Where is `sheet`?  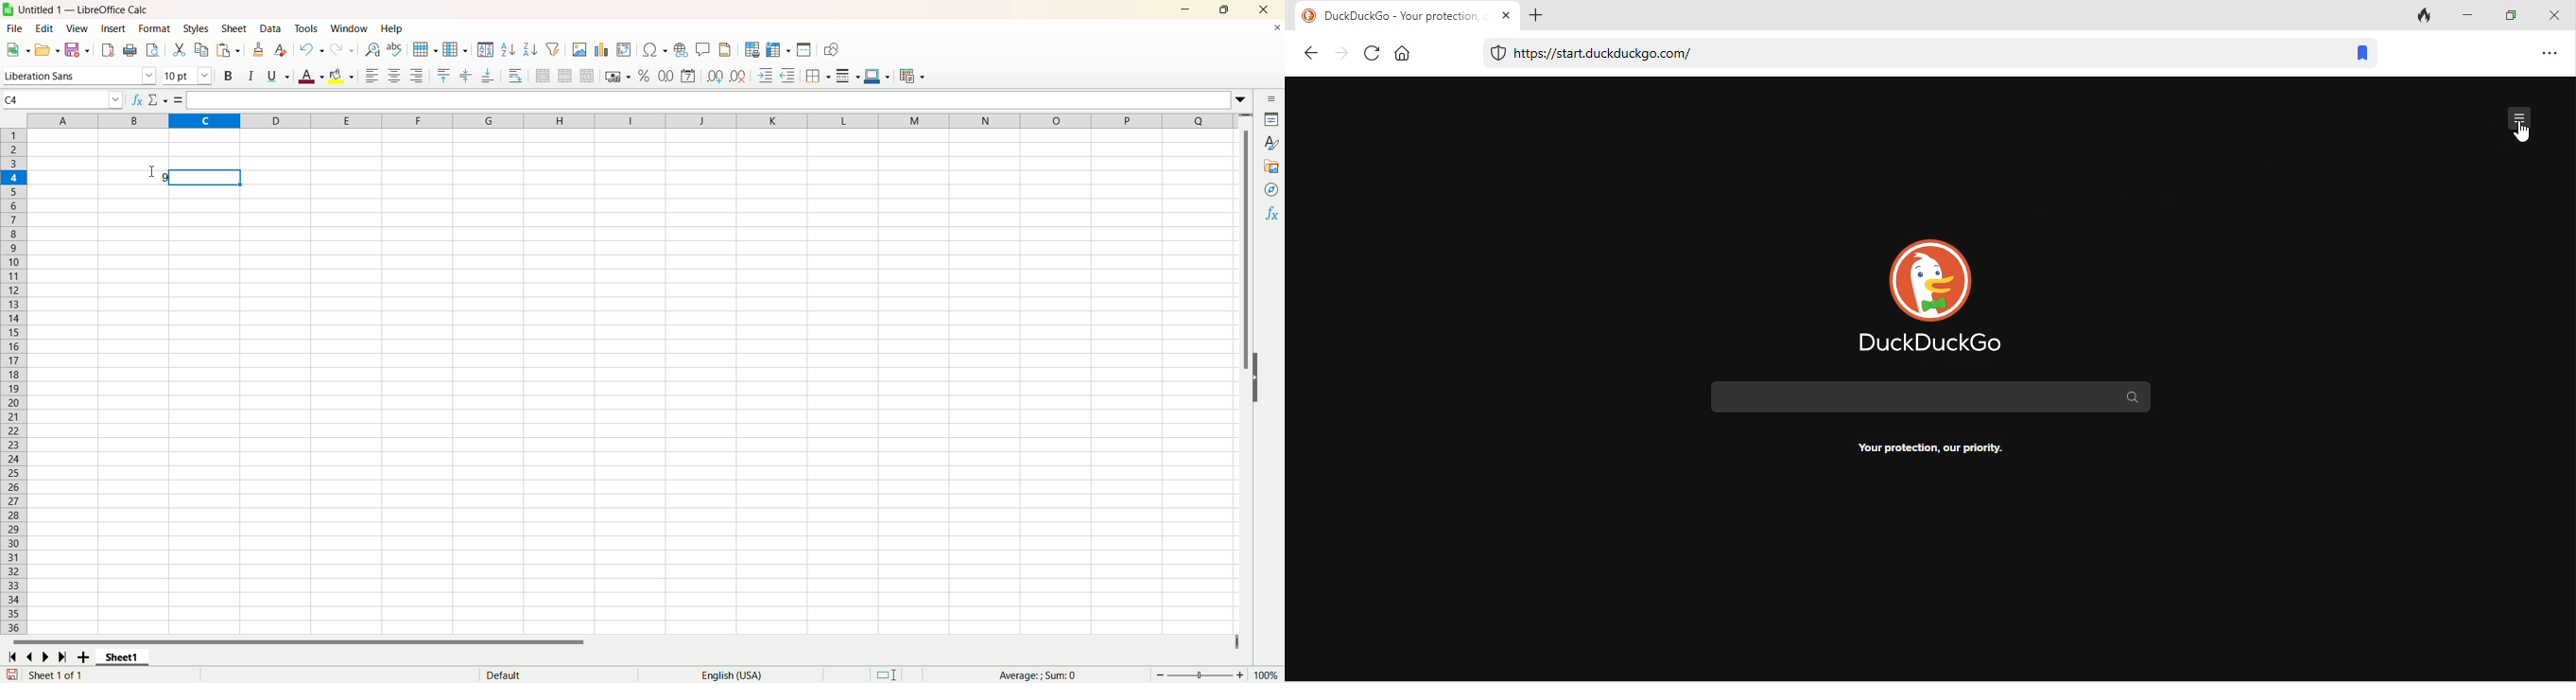
sheet is located at coordinates (235, 29).